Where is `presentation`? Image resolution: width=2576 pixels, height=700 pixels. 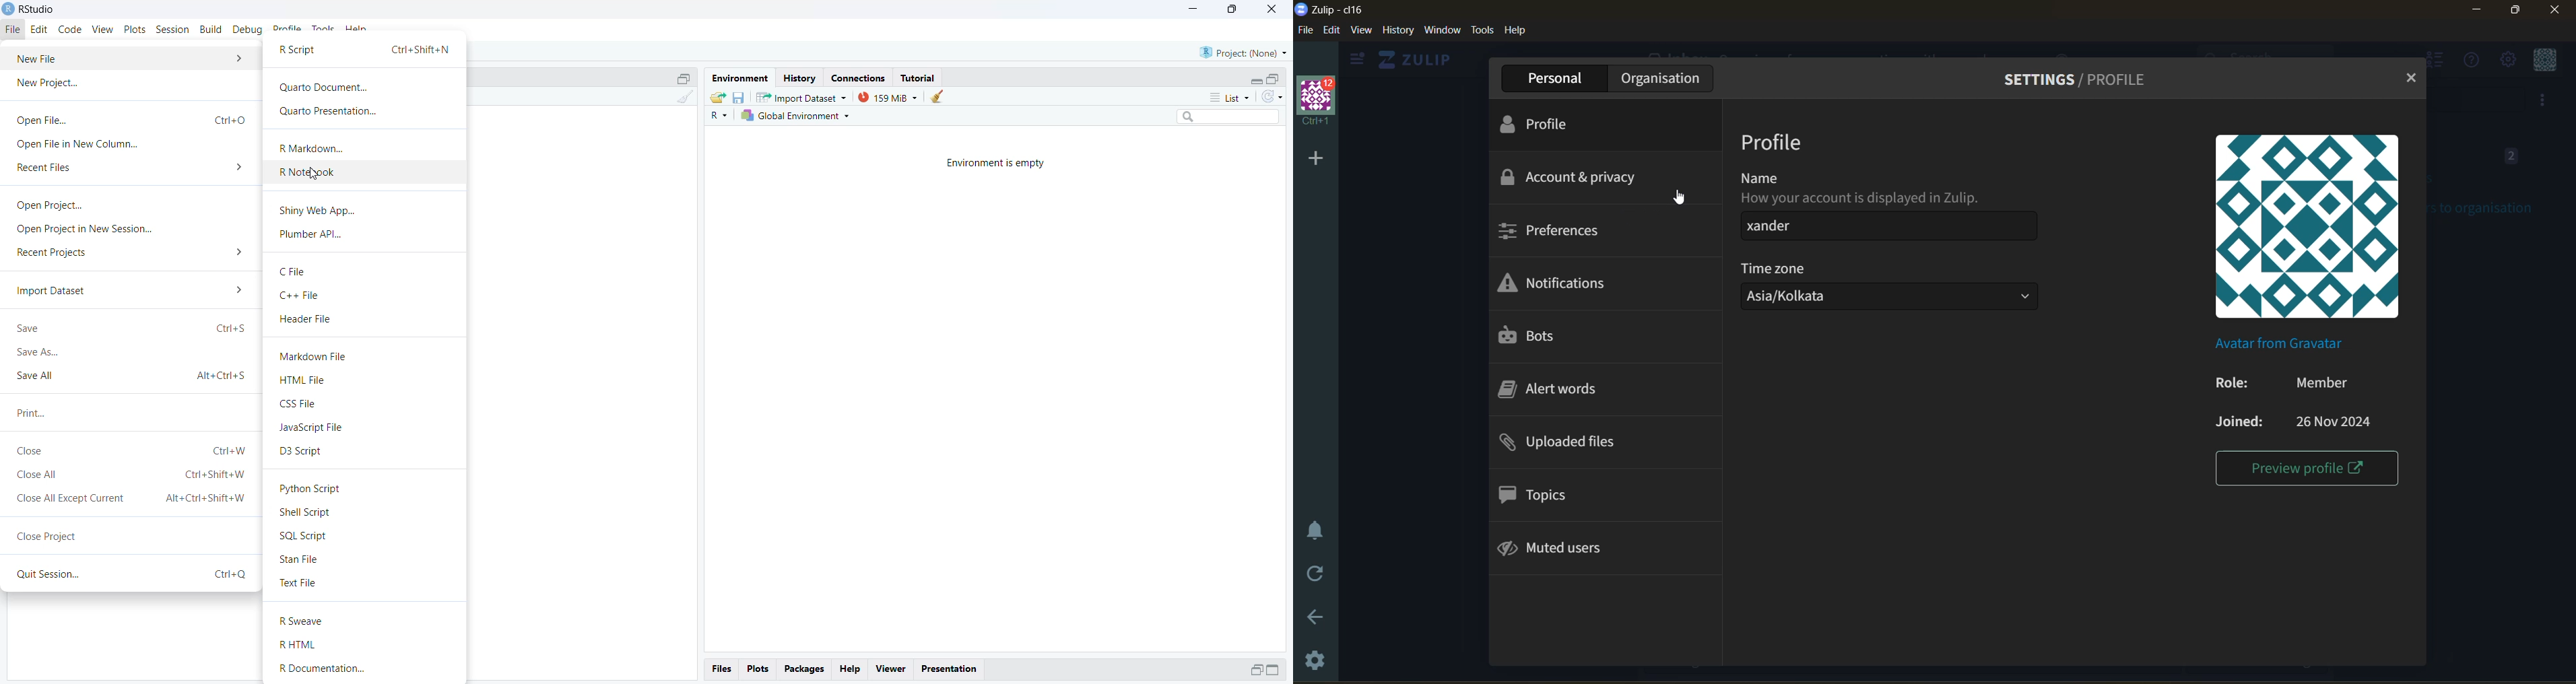
presentation is located at coordinates (949, 668).